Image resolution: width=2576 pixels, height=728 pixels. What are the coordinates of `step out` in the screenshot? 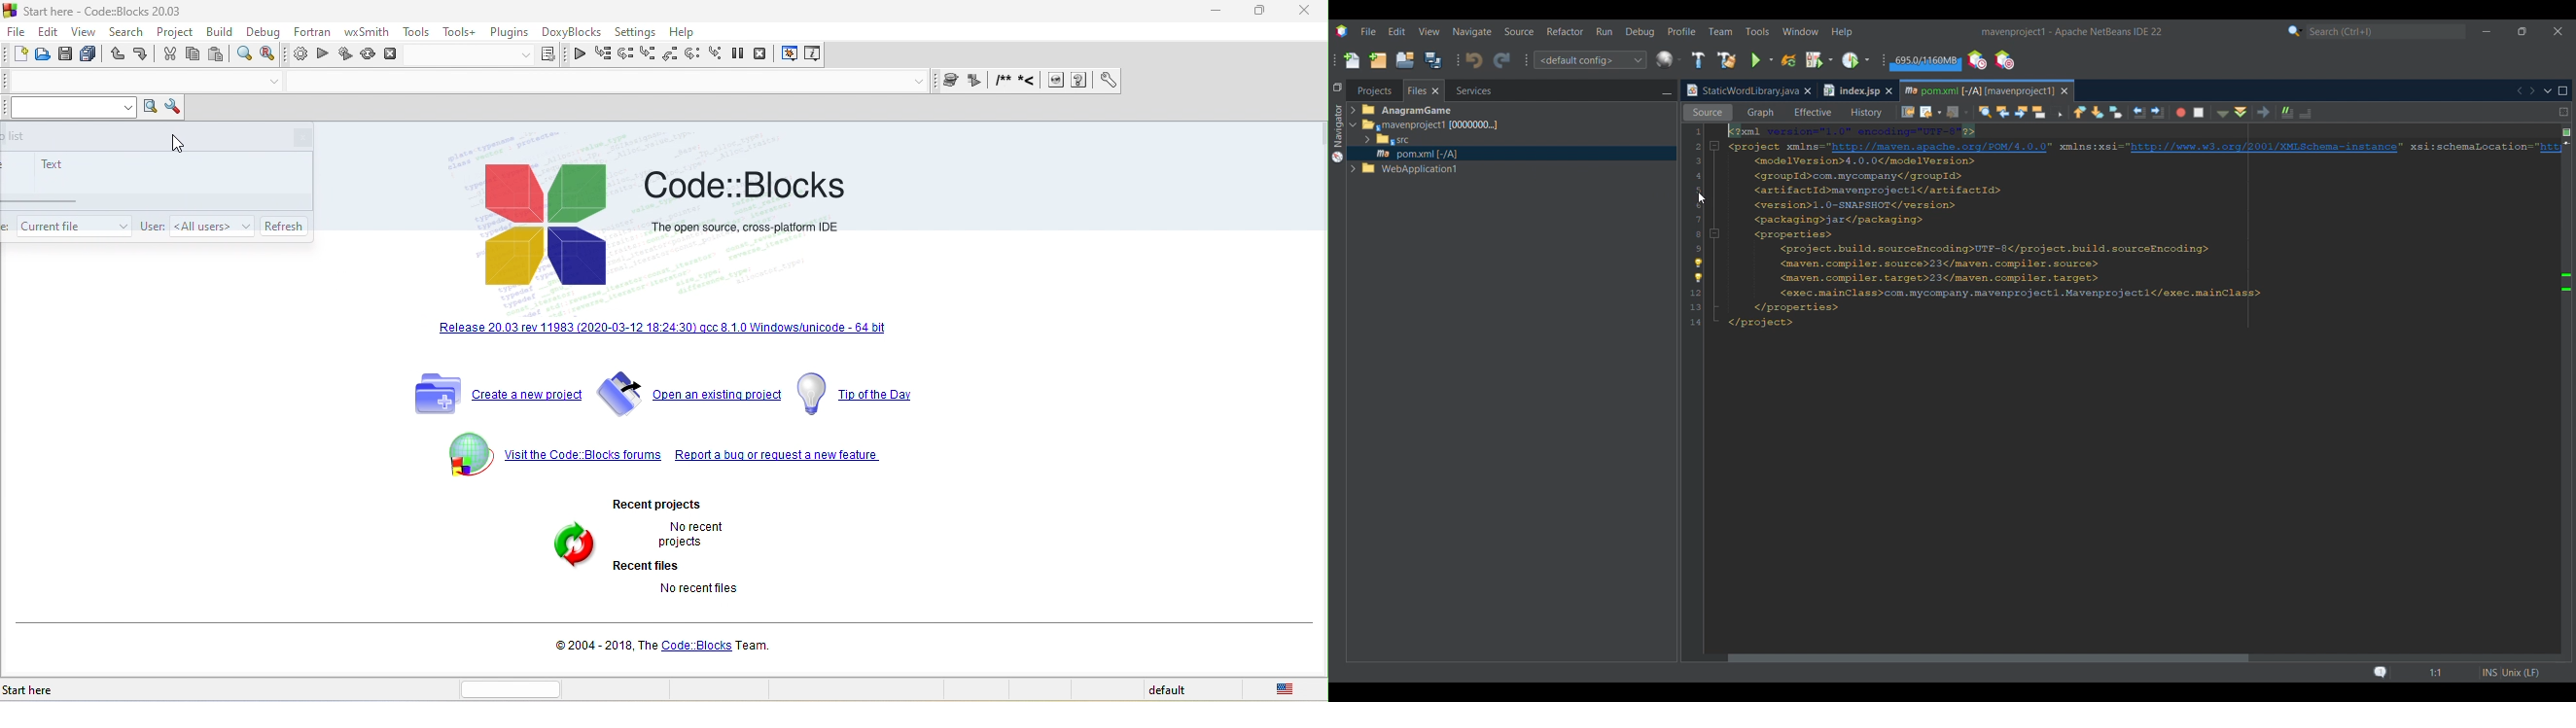 It's located at (672, 55).